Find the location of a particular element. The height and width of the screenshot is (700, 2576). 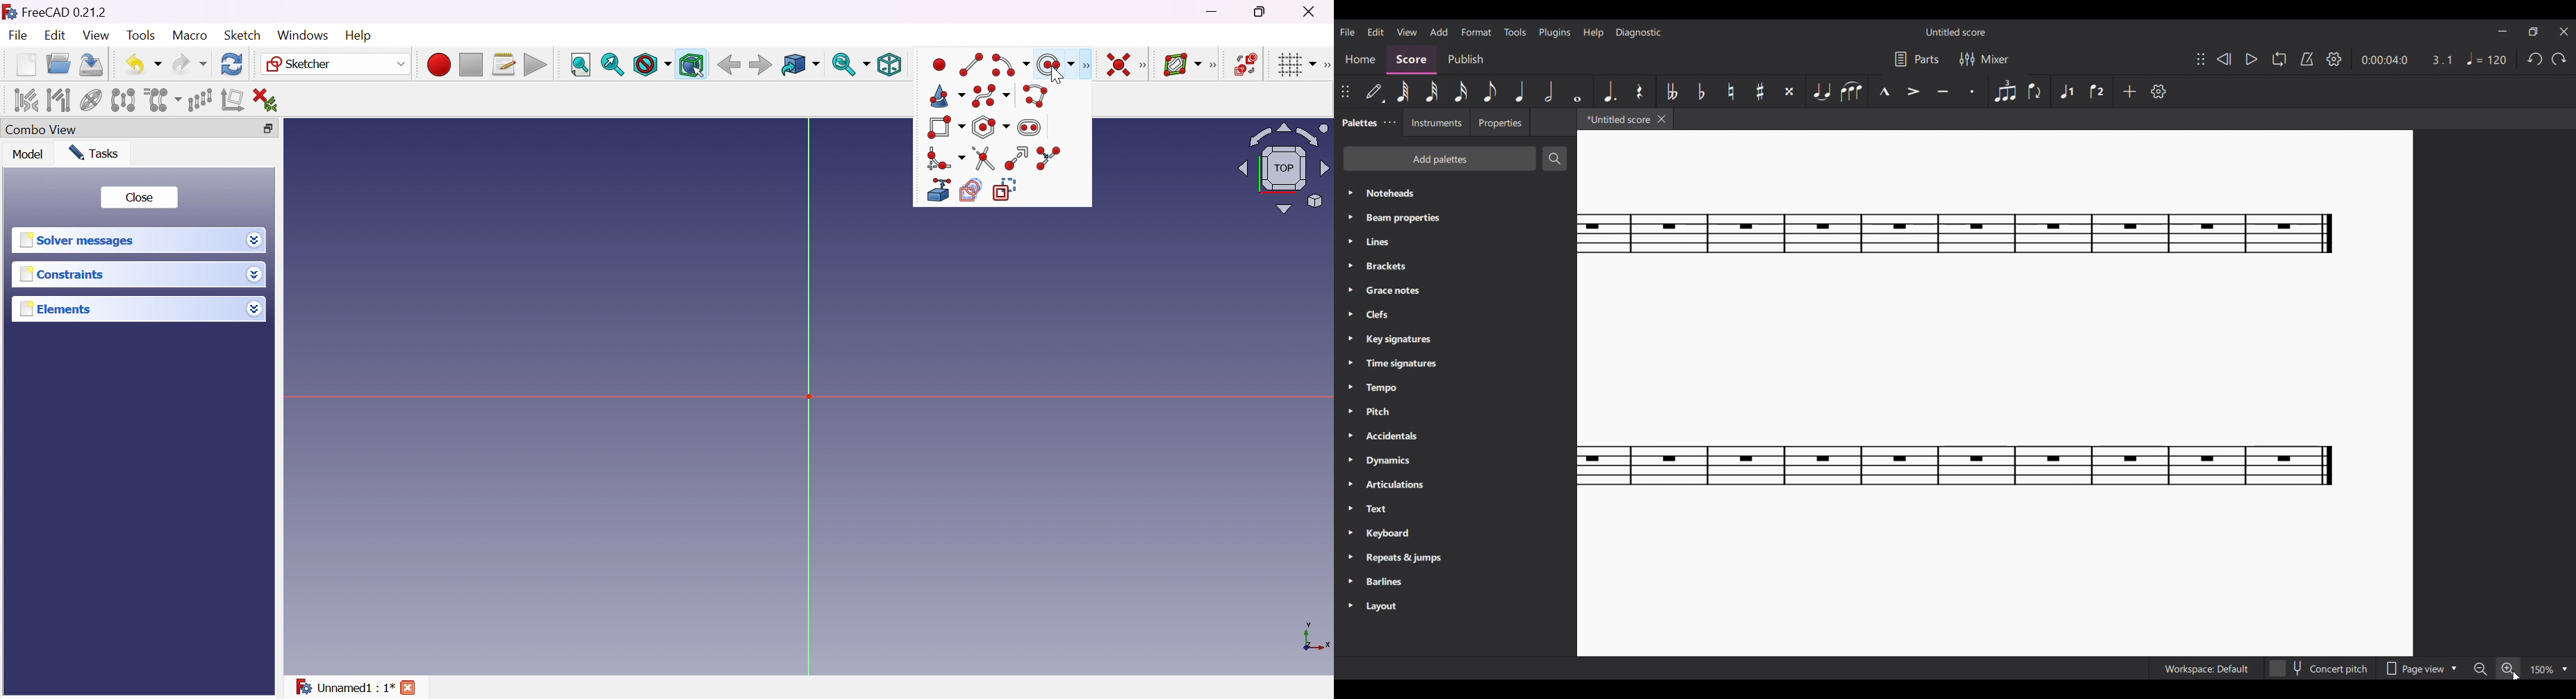

Accidentals is located at coordinates (1456, 436).